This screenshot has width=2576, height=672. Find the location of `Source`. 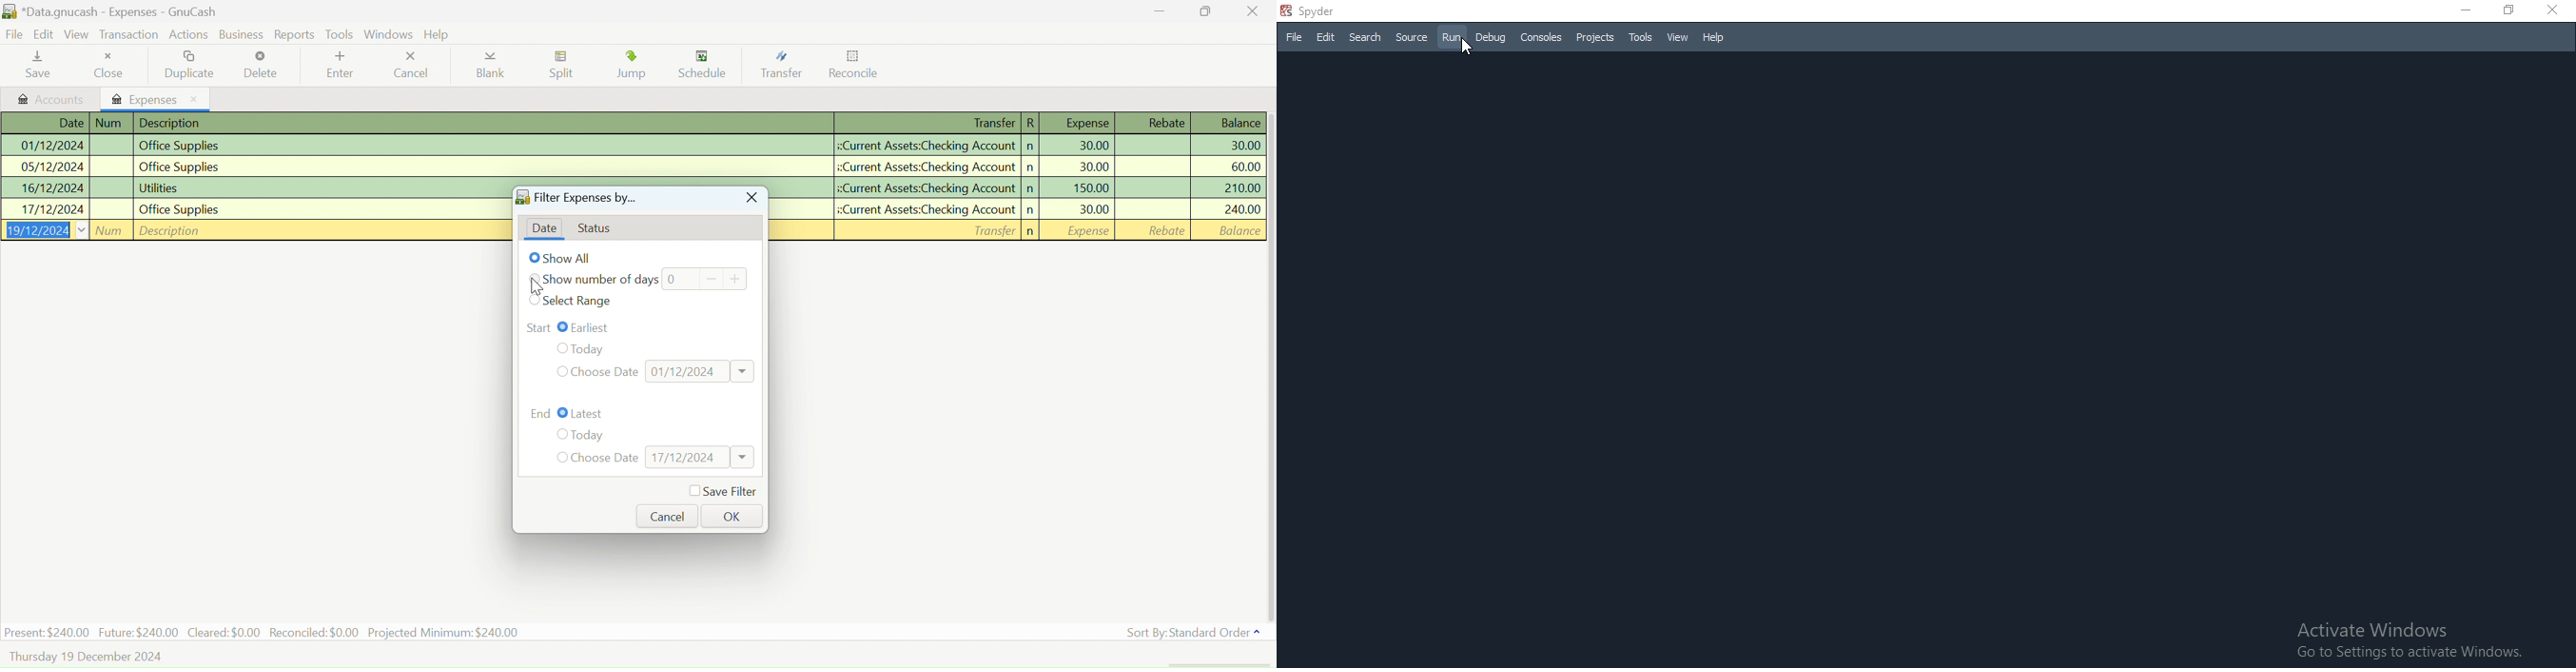

Source is located at coordinates (1411, 36).